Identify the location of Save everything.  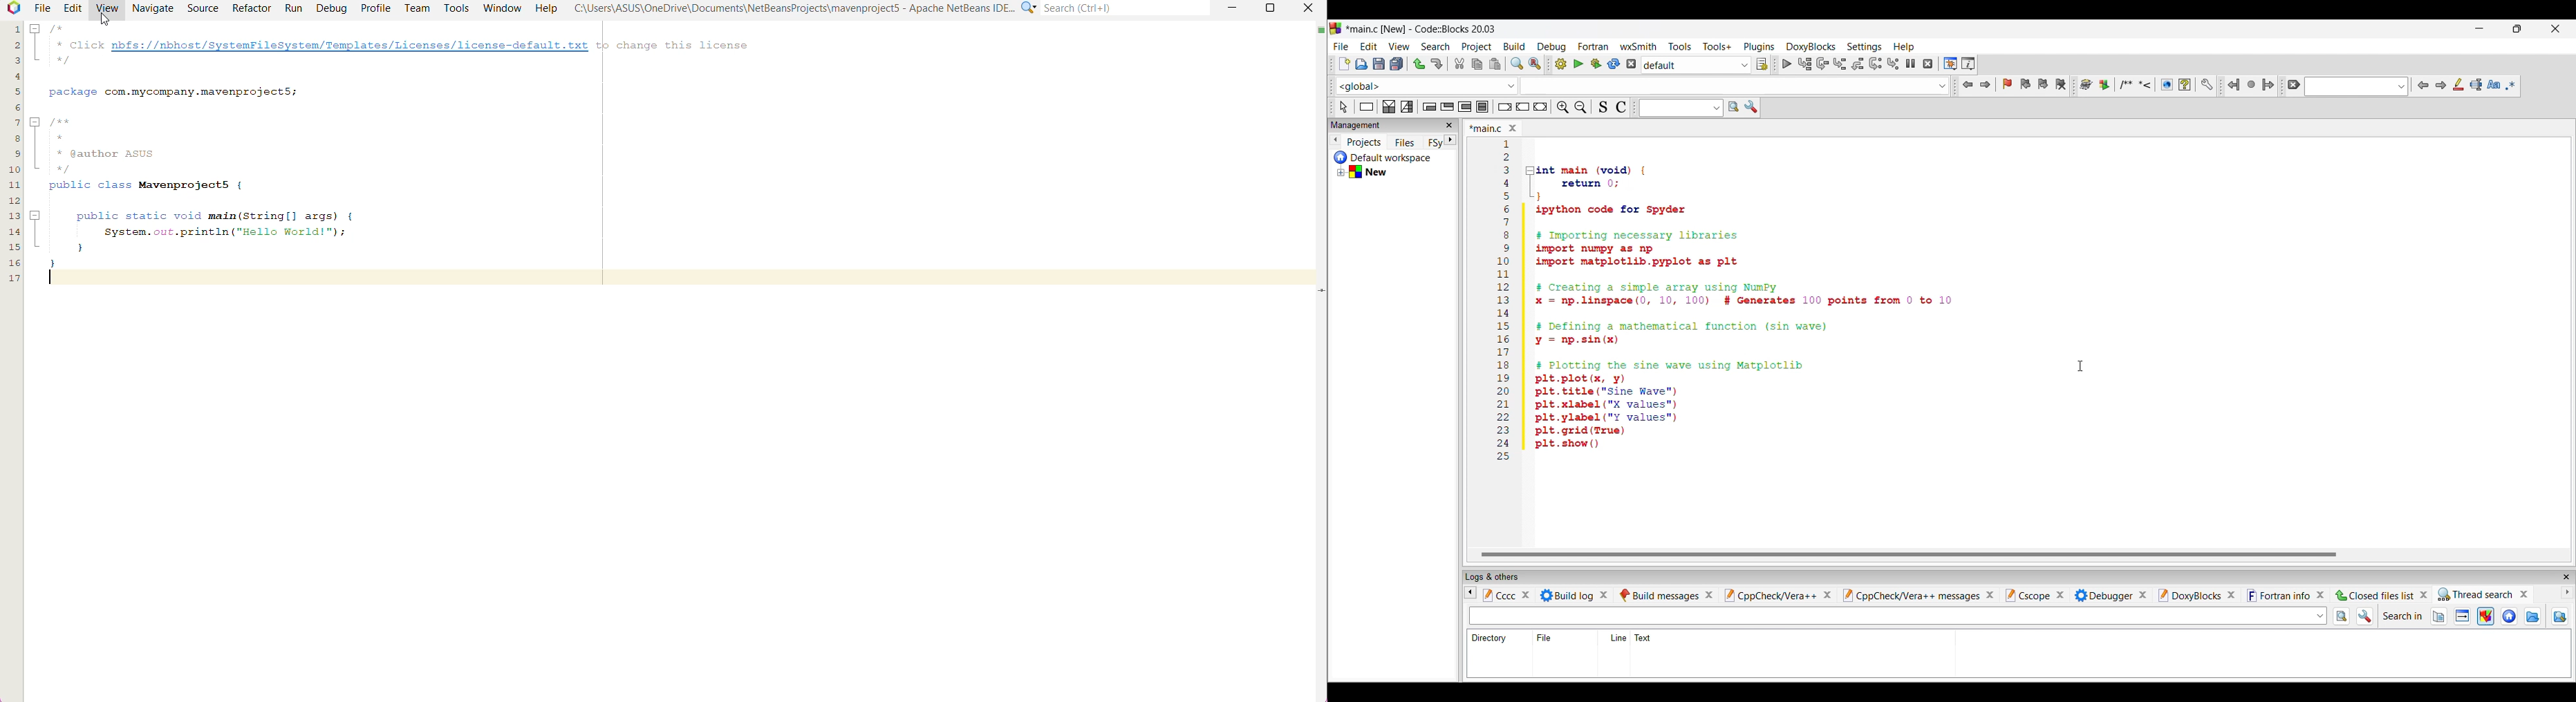
(1397, 64).